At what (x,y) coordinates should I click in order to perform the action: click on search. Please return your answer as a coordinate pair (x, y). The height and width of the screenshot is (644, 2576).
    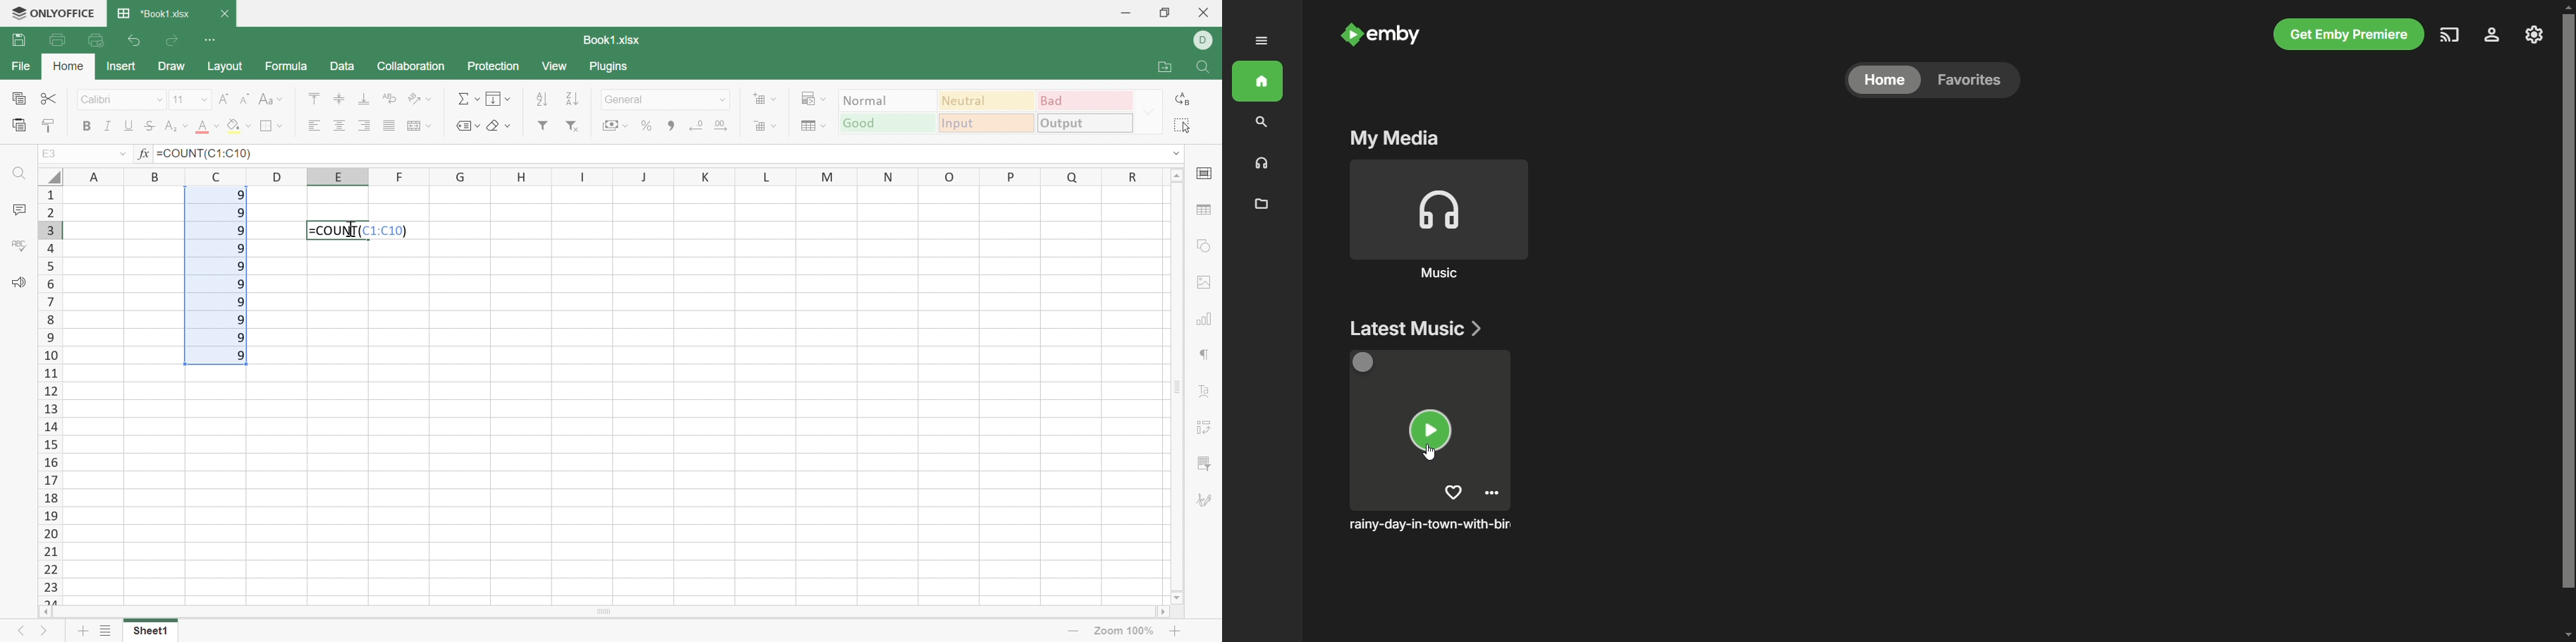
    Looking at the image, I should click on (1259, 123).